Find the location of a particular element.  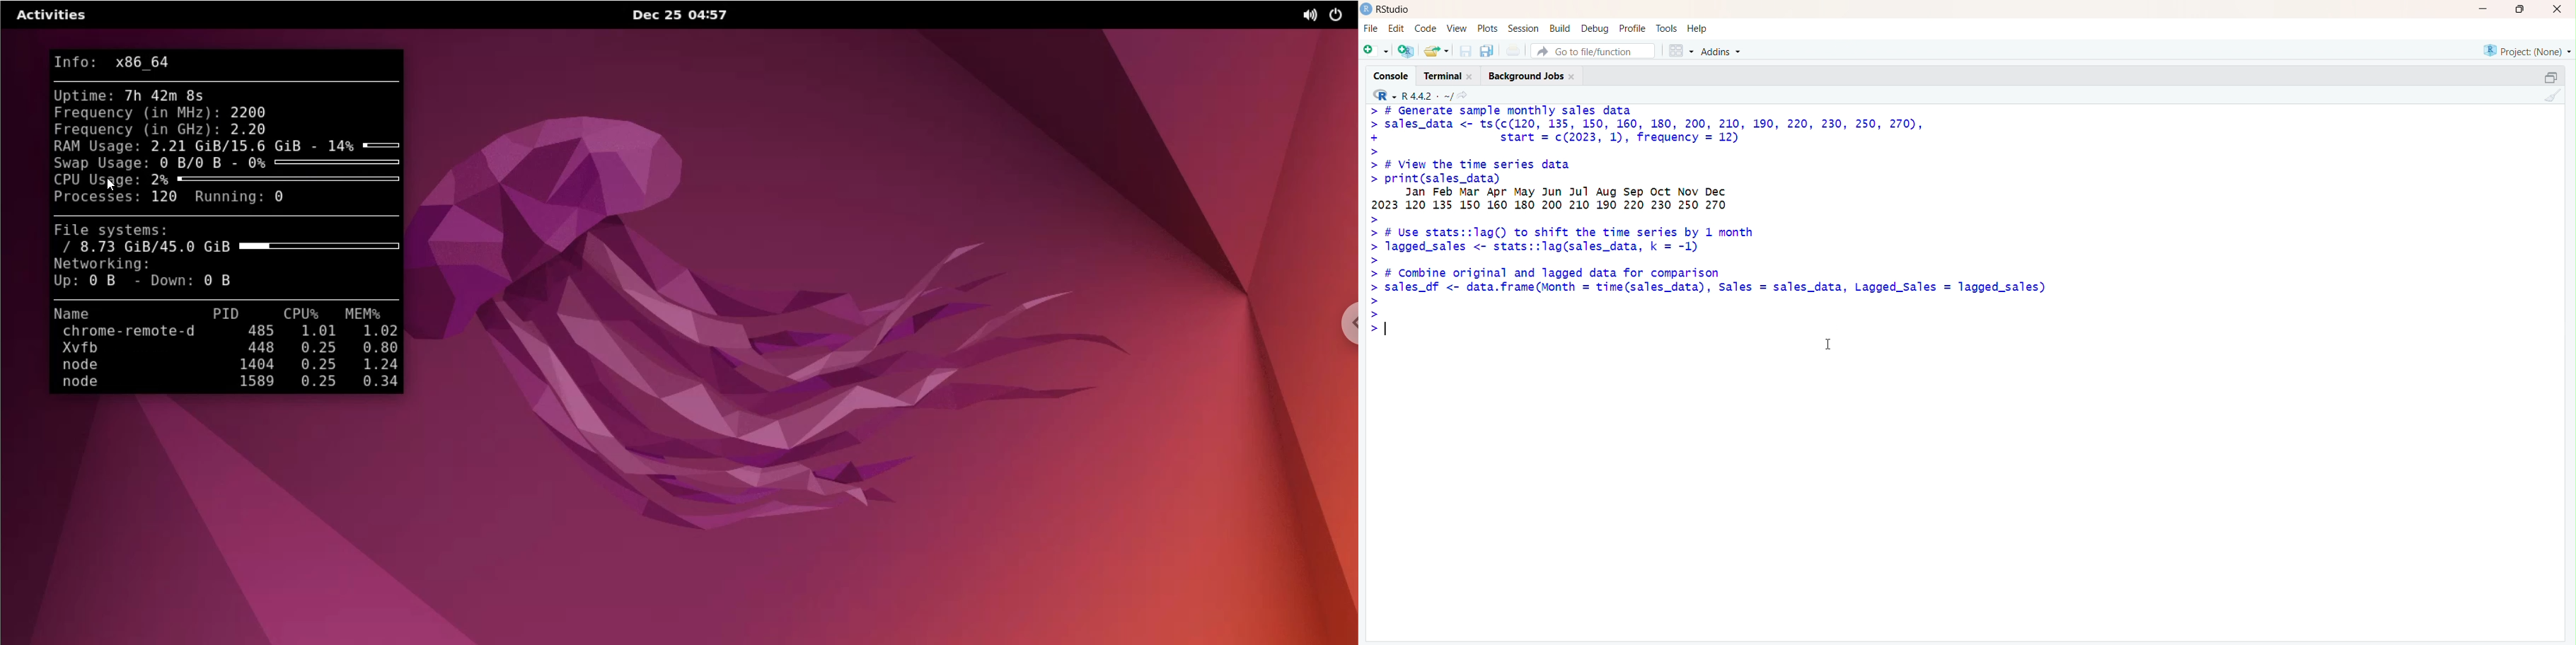

addins is located at coordinates (1724, 51).